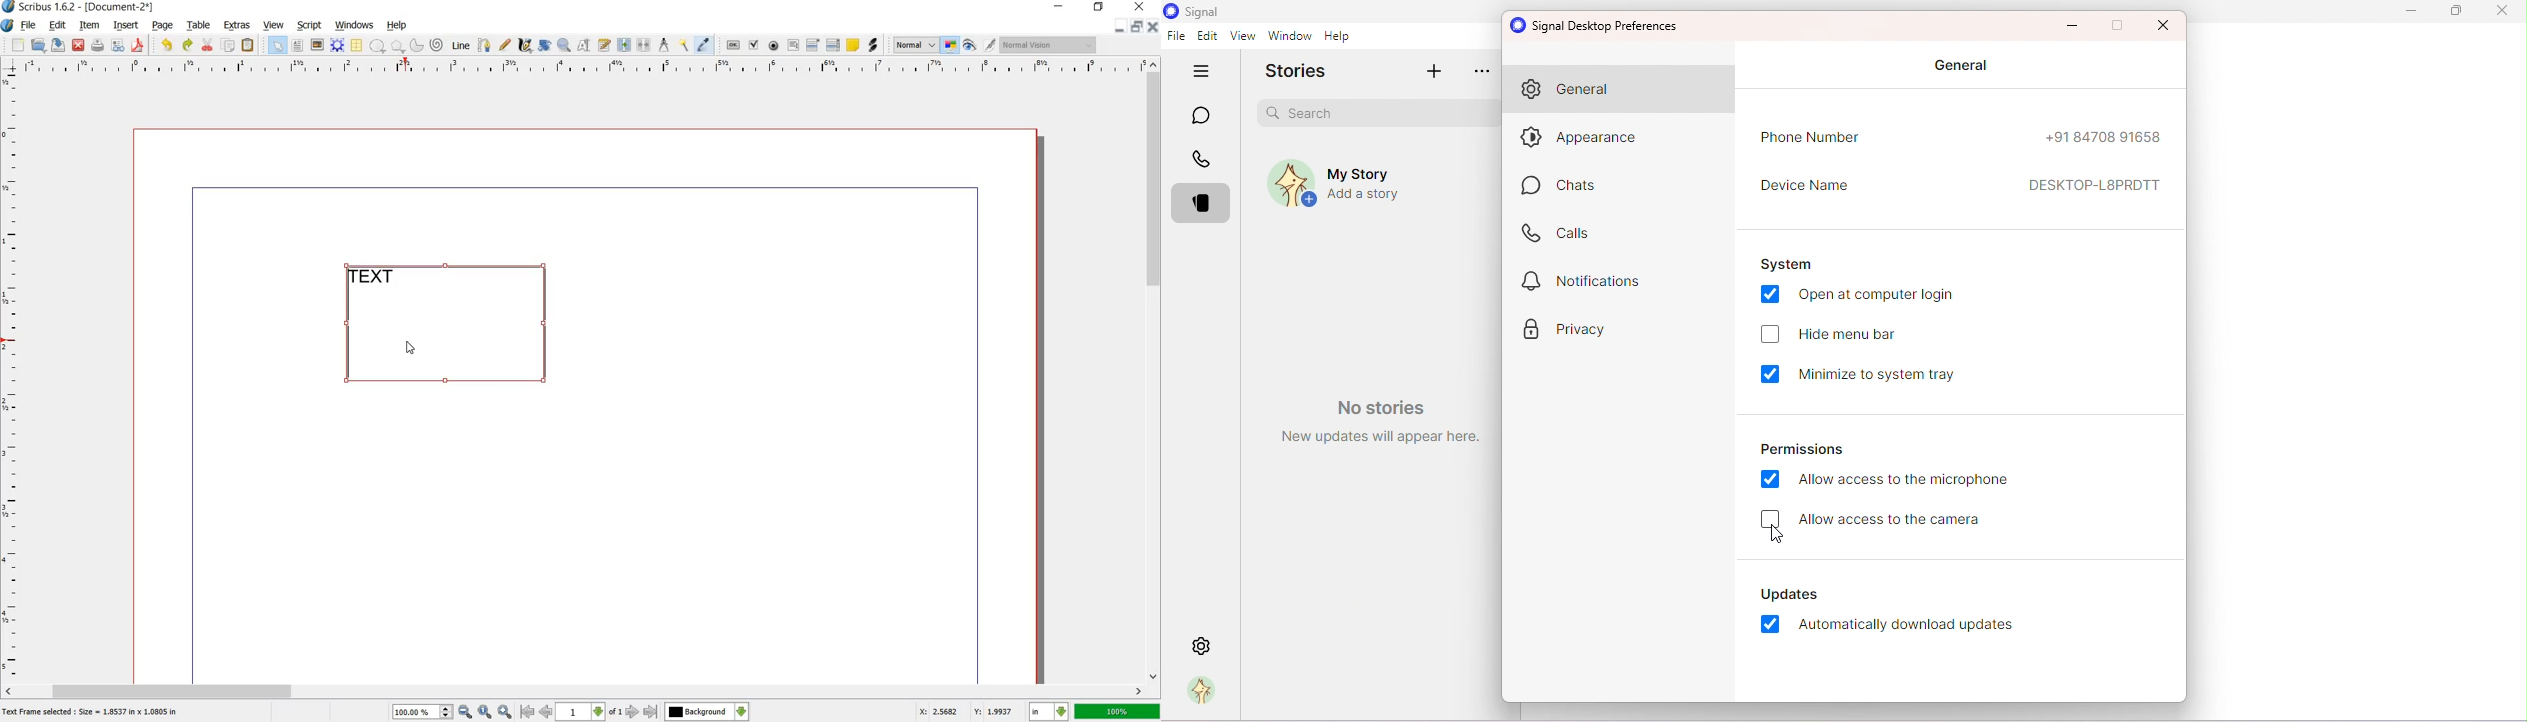 Image resolution: width=2548 pixels, height=728 pixels. I want to click on Stories, so click(1310, 71).